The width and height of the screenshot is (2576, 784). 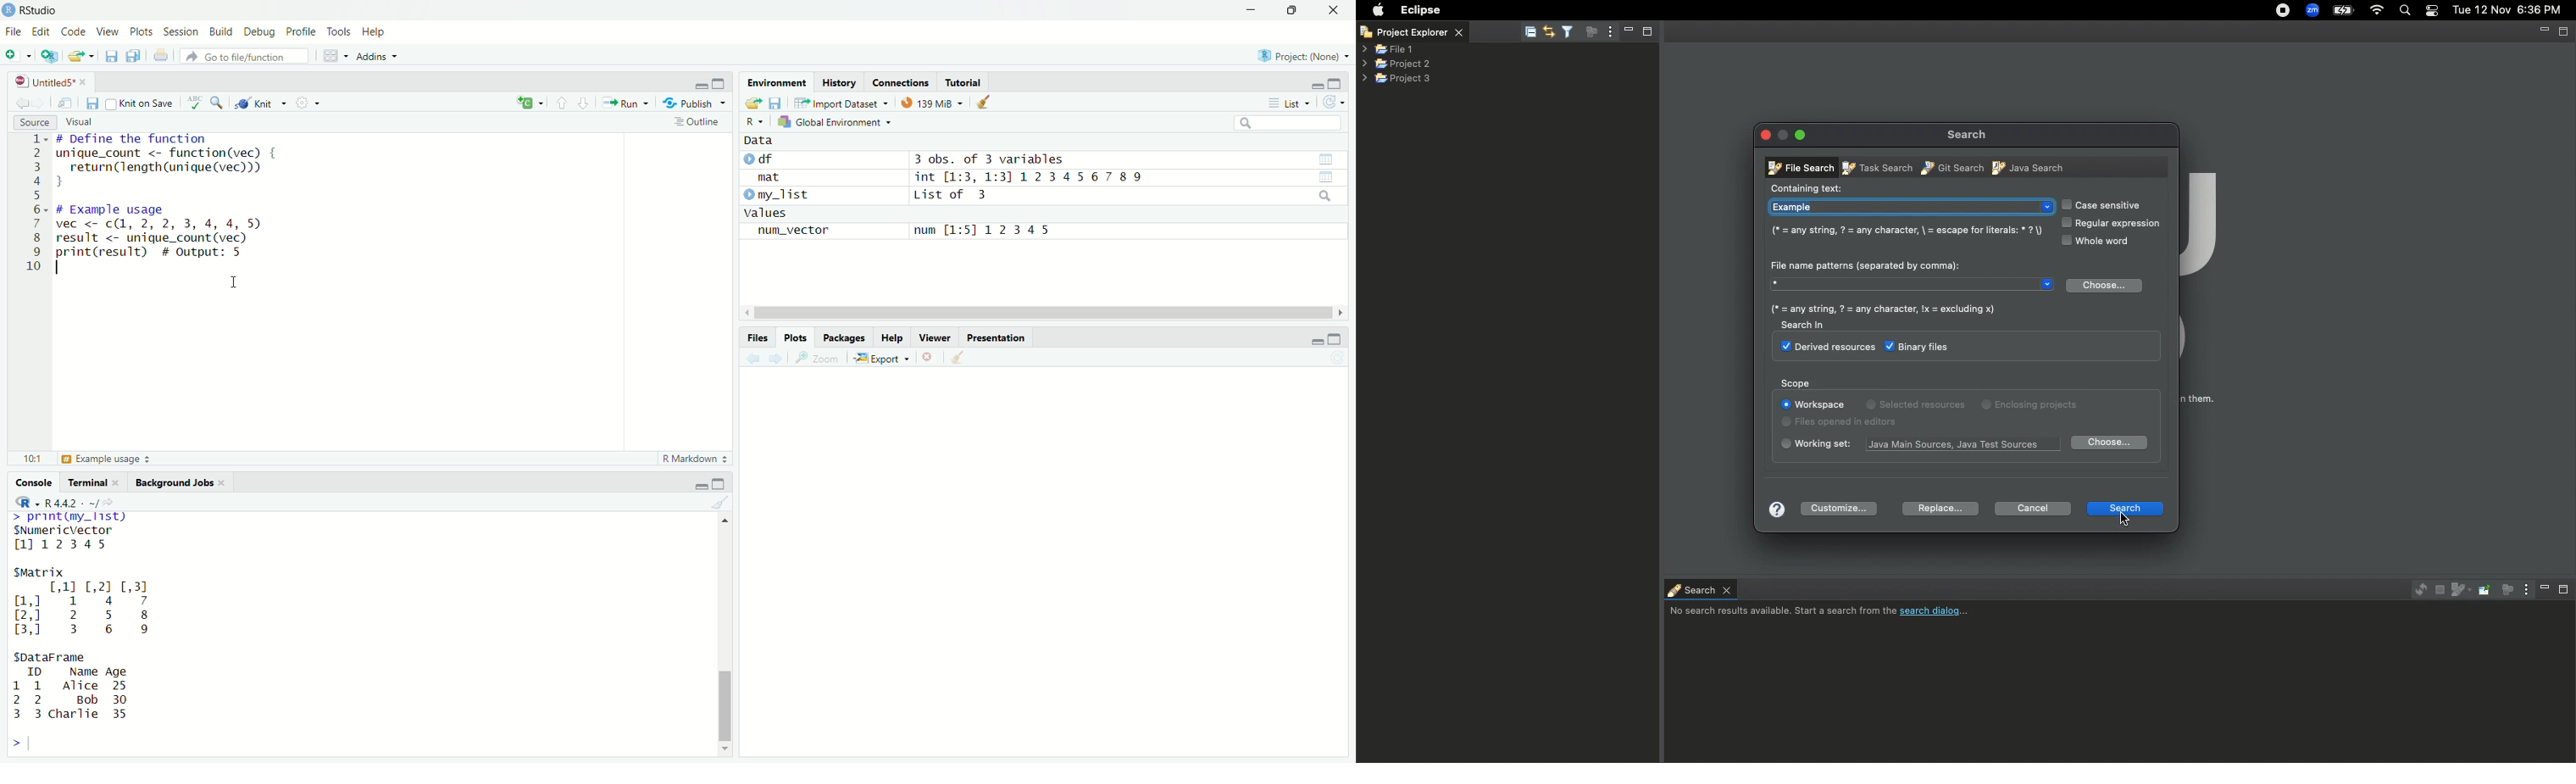 I want to click on back, so click(x=24, y=102).